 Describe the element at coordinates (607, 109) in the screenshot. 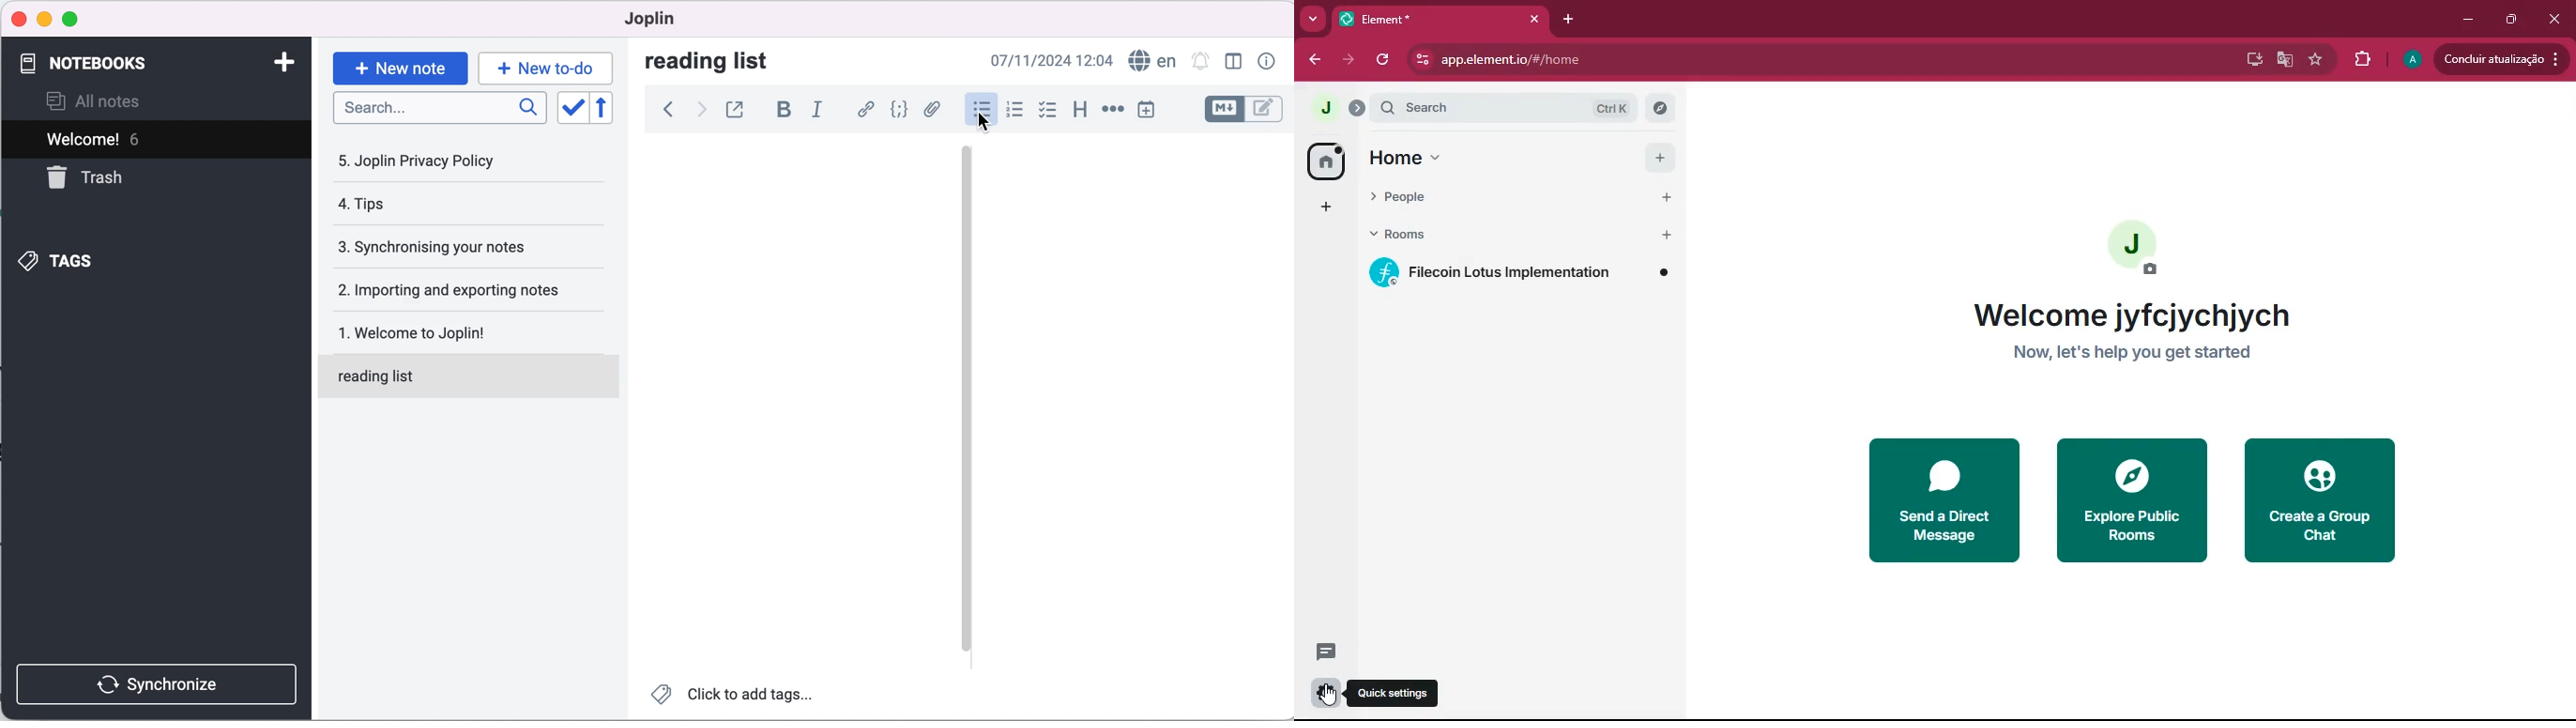

I see `revert sort order` at that location.